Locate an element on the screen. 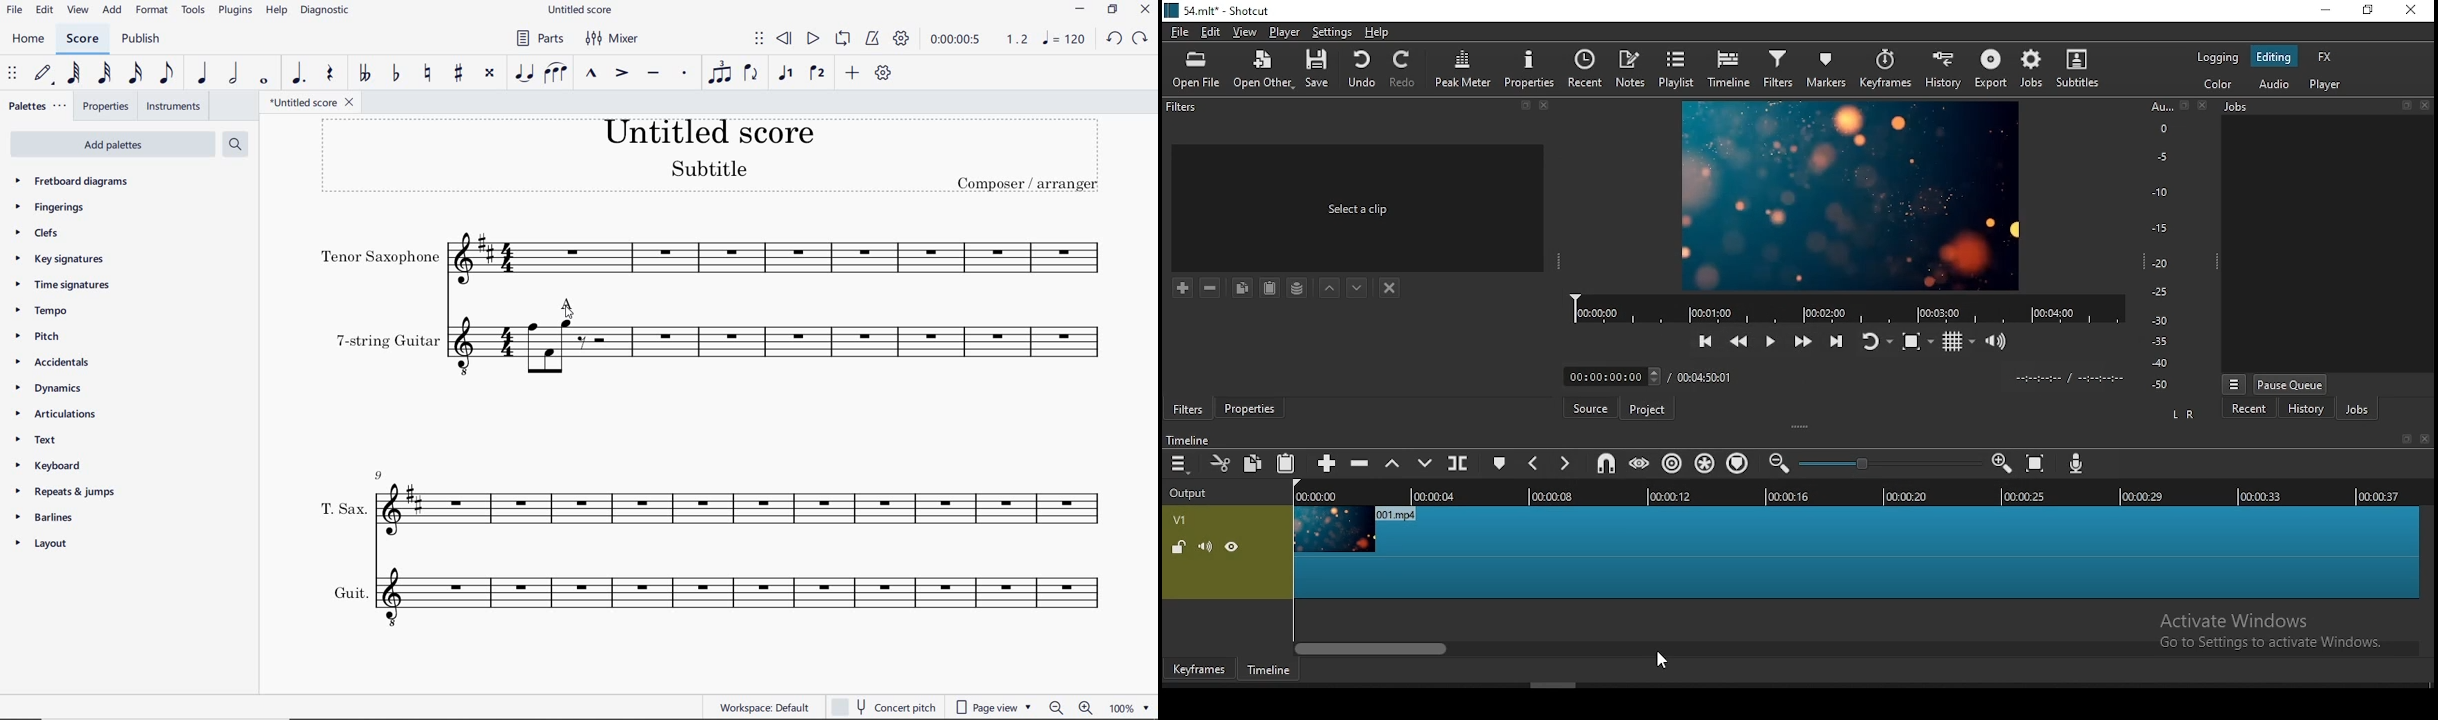  MINIMIZE is located at coordinates (1079, 10).